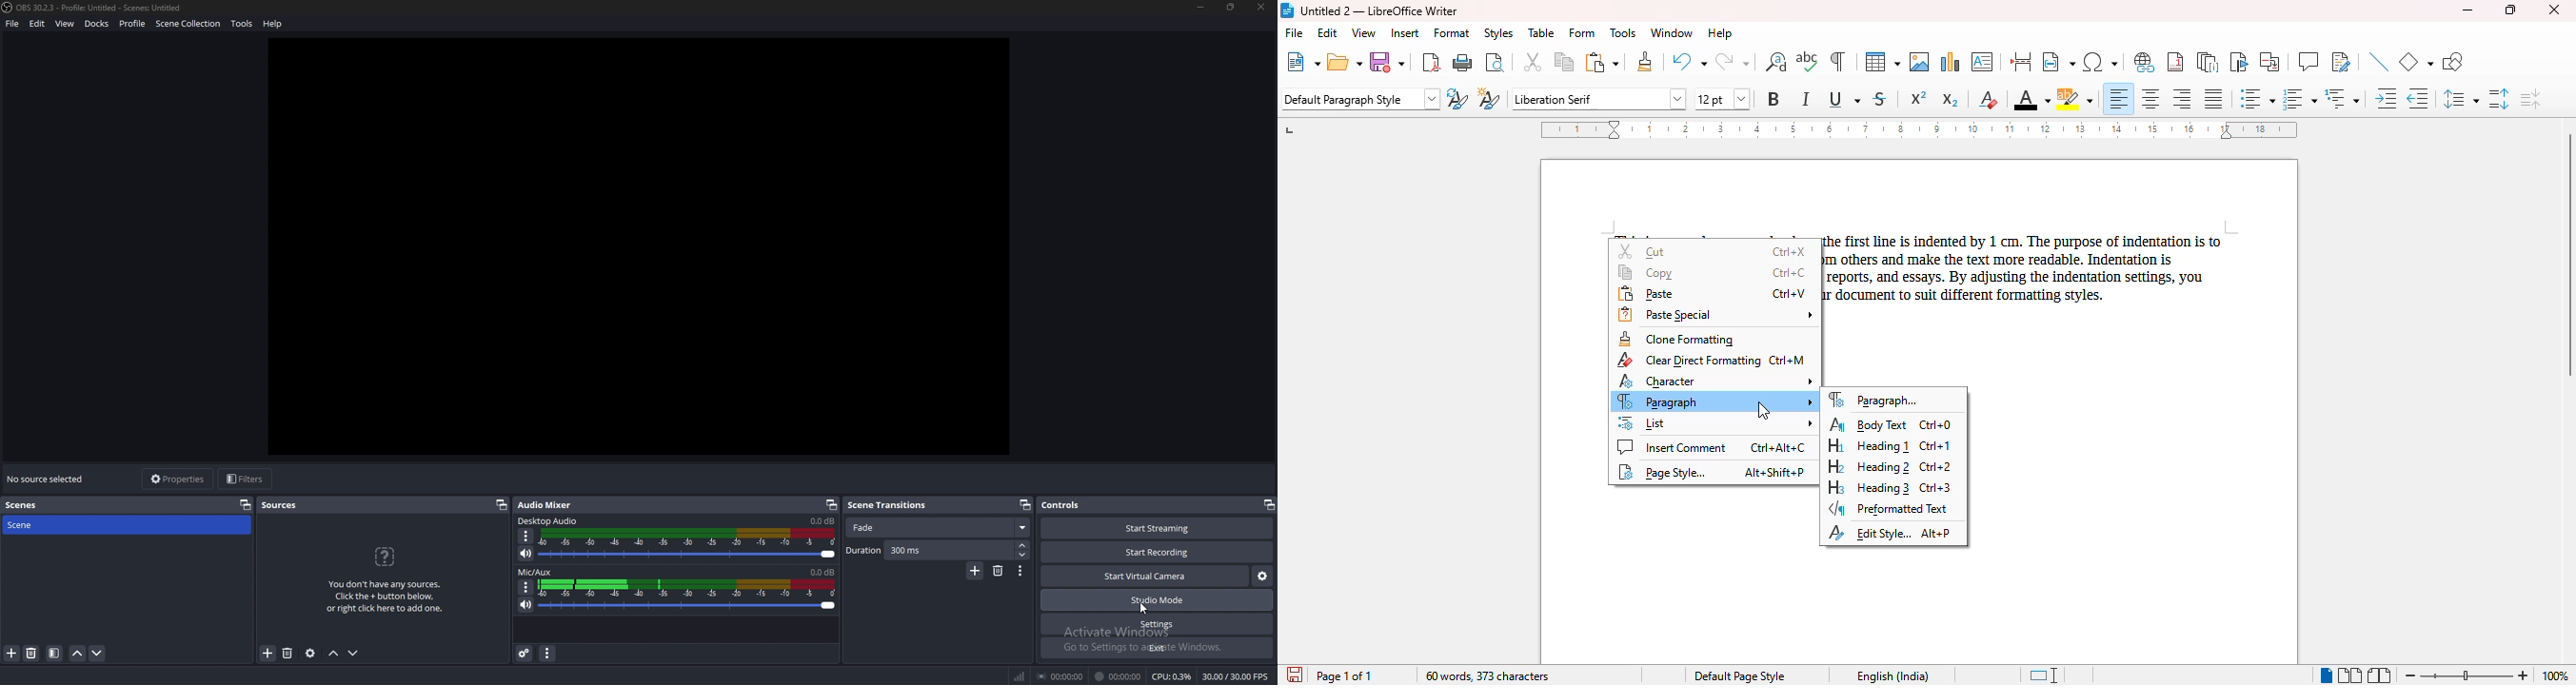 This screenshot has width=2576, height=700. What do you see at coordinates (549, 520) in the screenshot?
I see `Desktop audio` at bounding box center [549, 520].